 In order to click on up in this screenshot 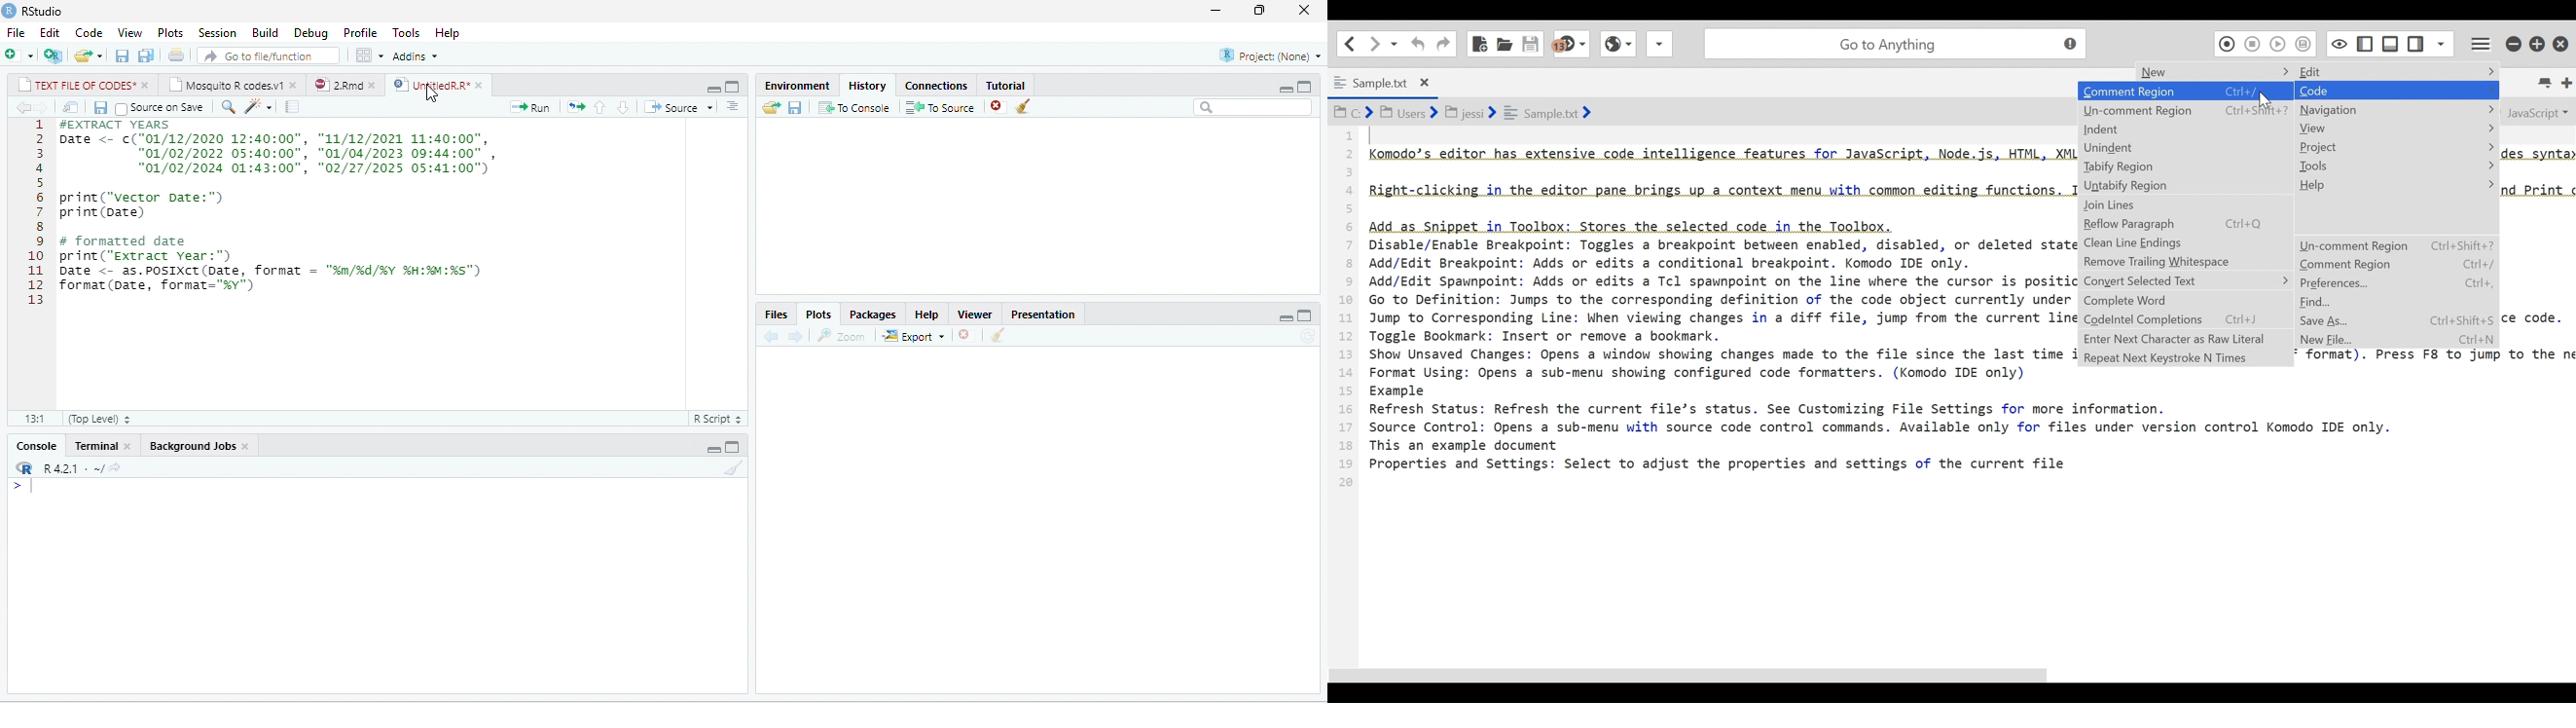, I will do `click(599, 107)`.